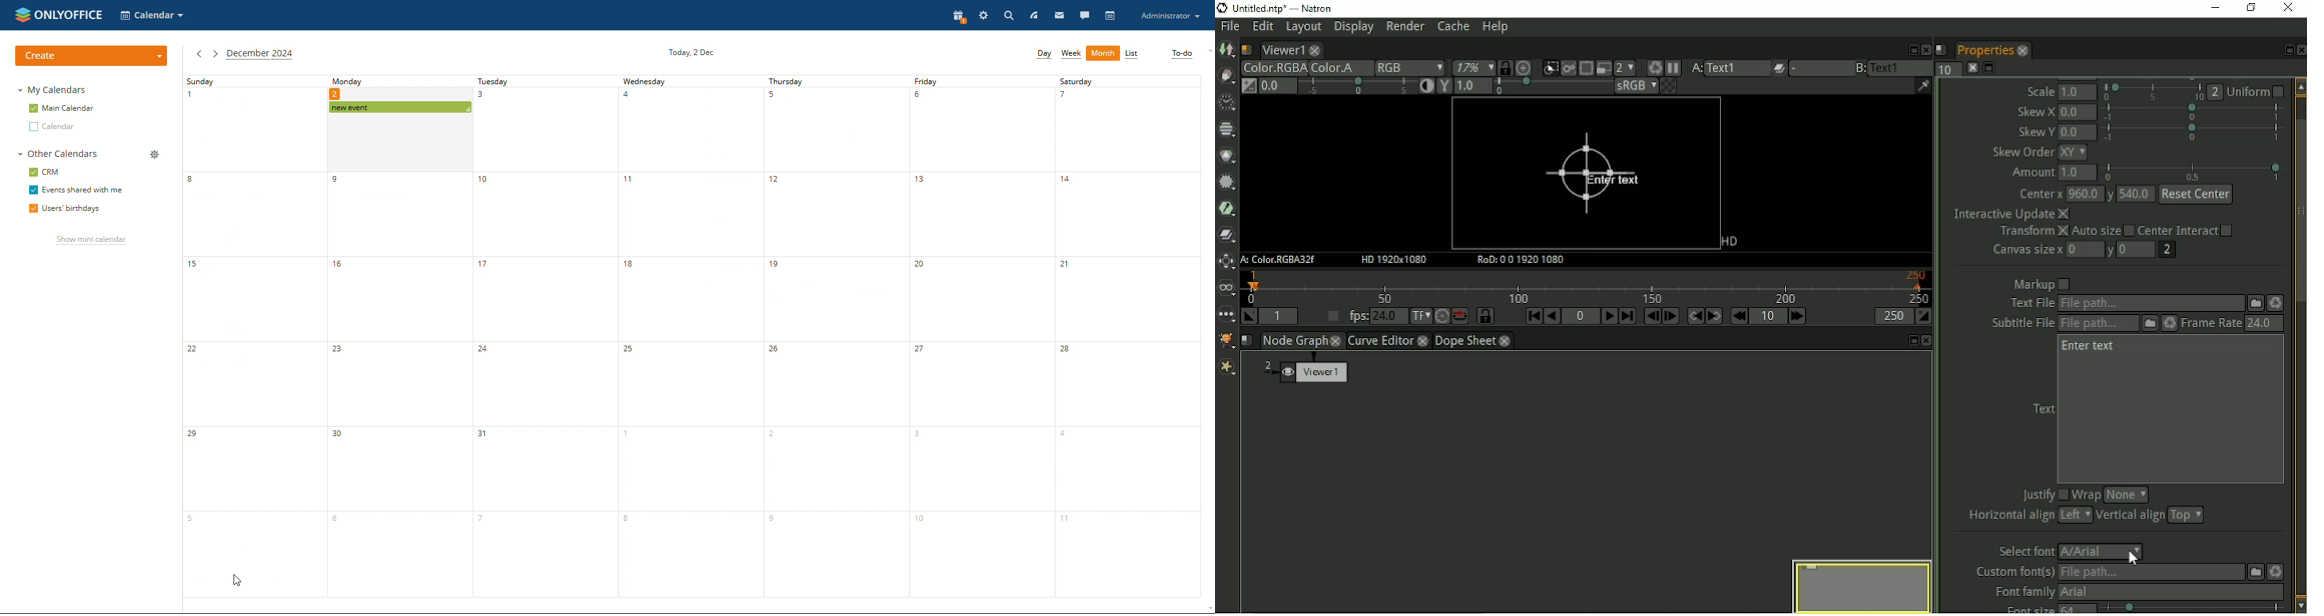 Image resolution: width=2324 pixels, height=616 pixels. What do you see at coordinates (2137, 248) in the screenshot?
I see `0` at bounding box center [2137, 248].